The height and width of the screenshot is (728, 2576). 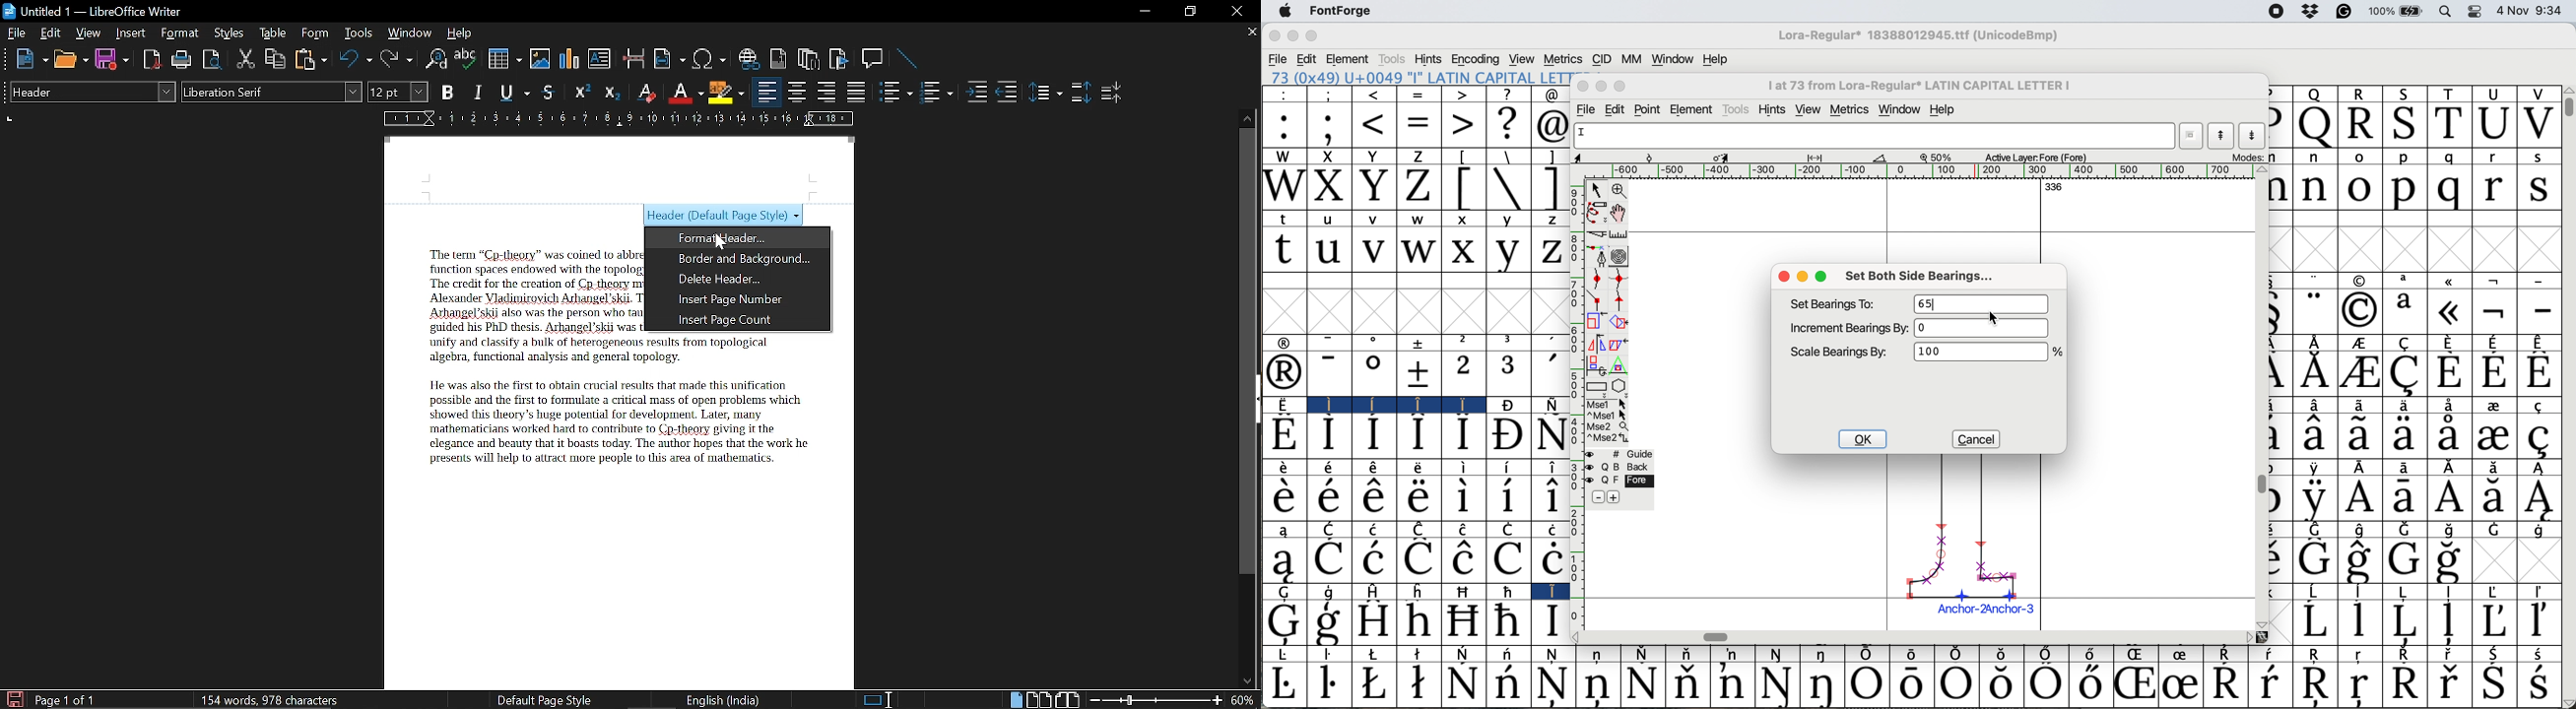 I want to click on Insert text, so click(x=599, y=58).